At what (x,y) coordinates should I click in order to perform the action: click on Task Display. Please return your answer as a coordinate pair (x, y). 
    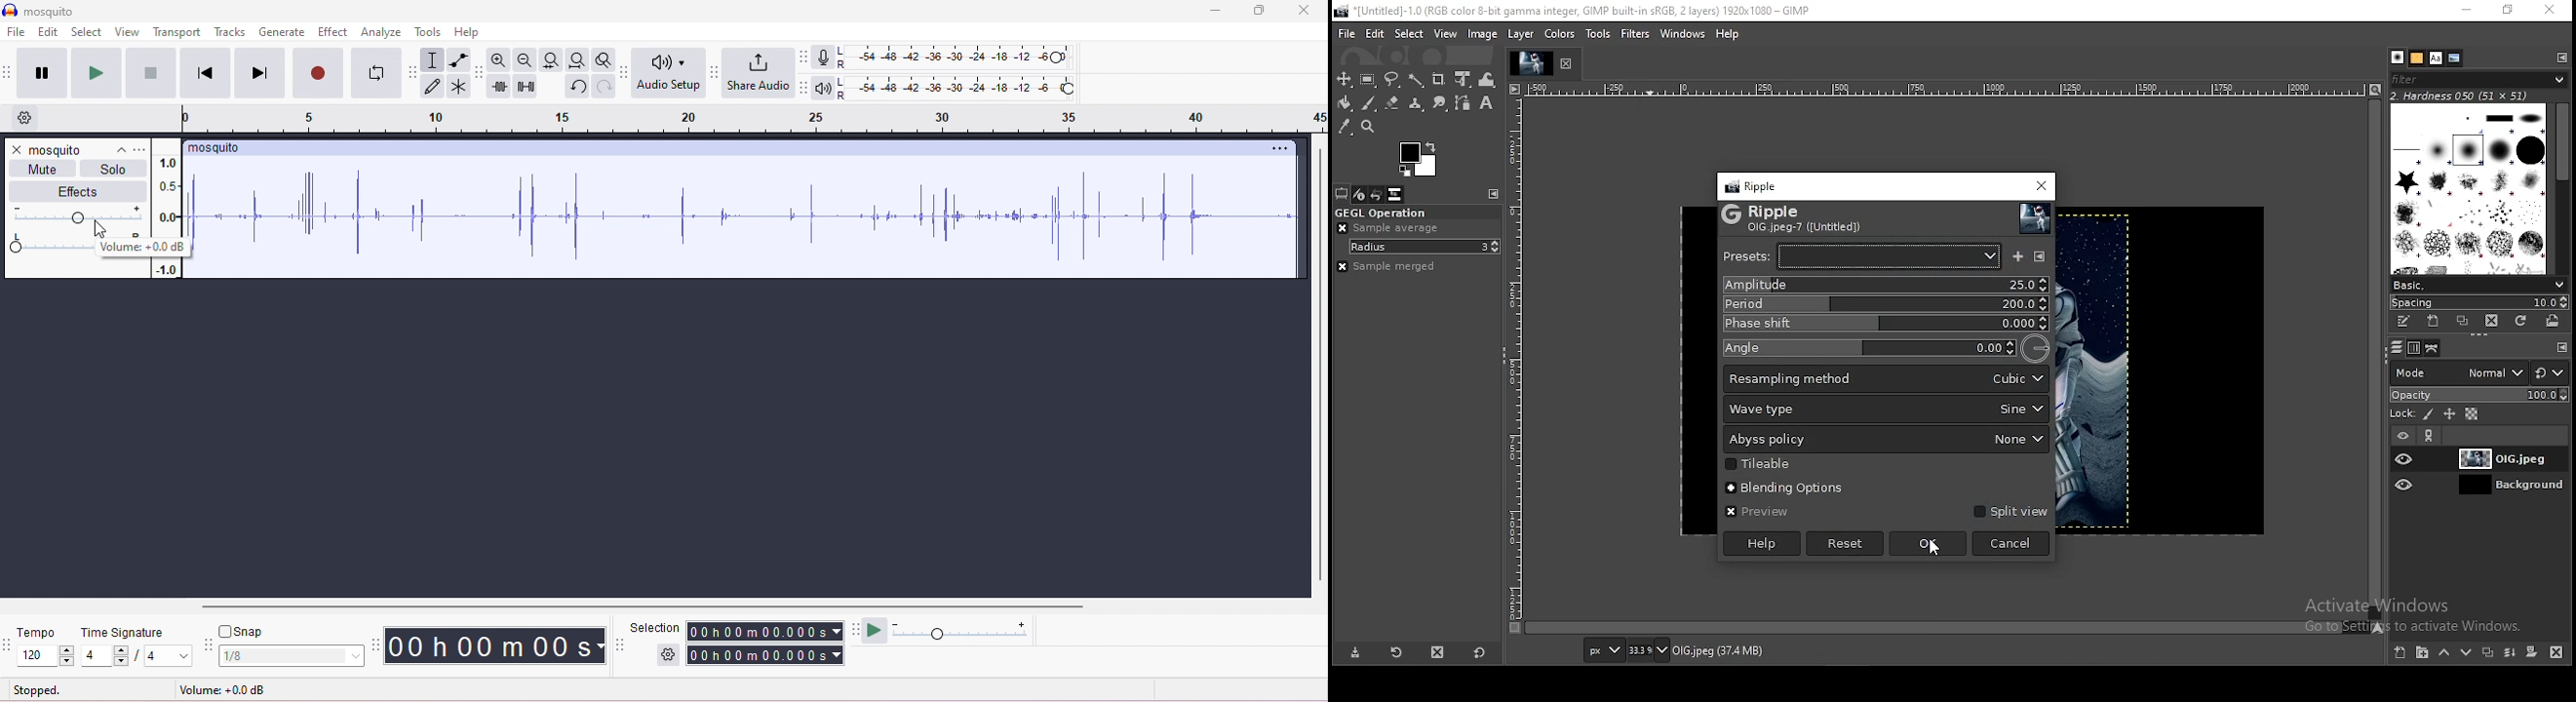
    Looking at the image, I should click on (1531, 63).